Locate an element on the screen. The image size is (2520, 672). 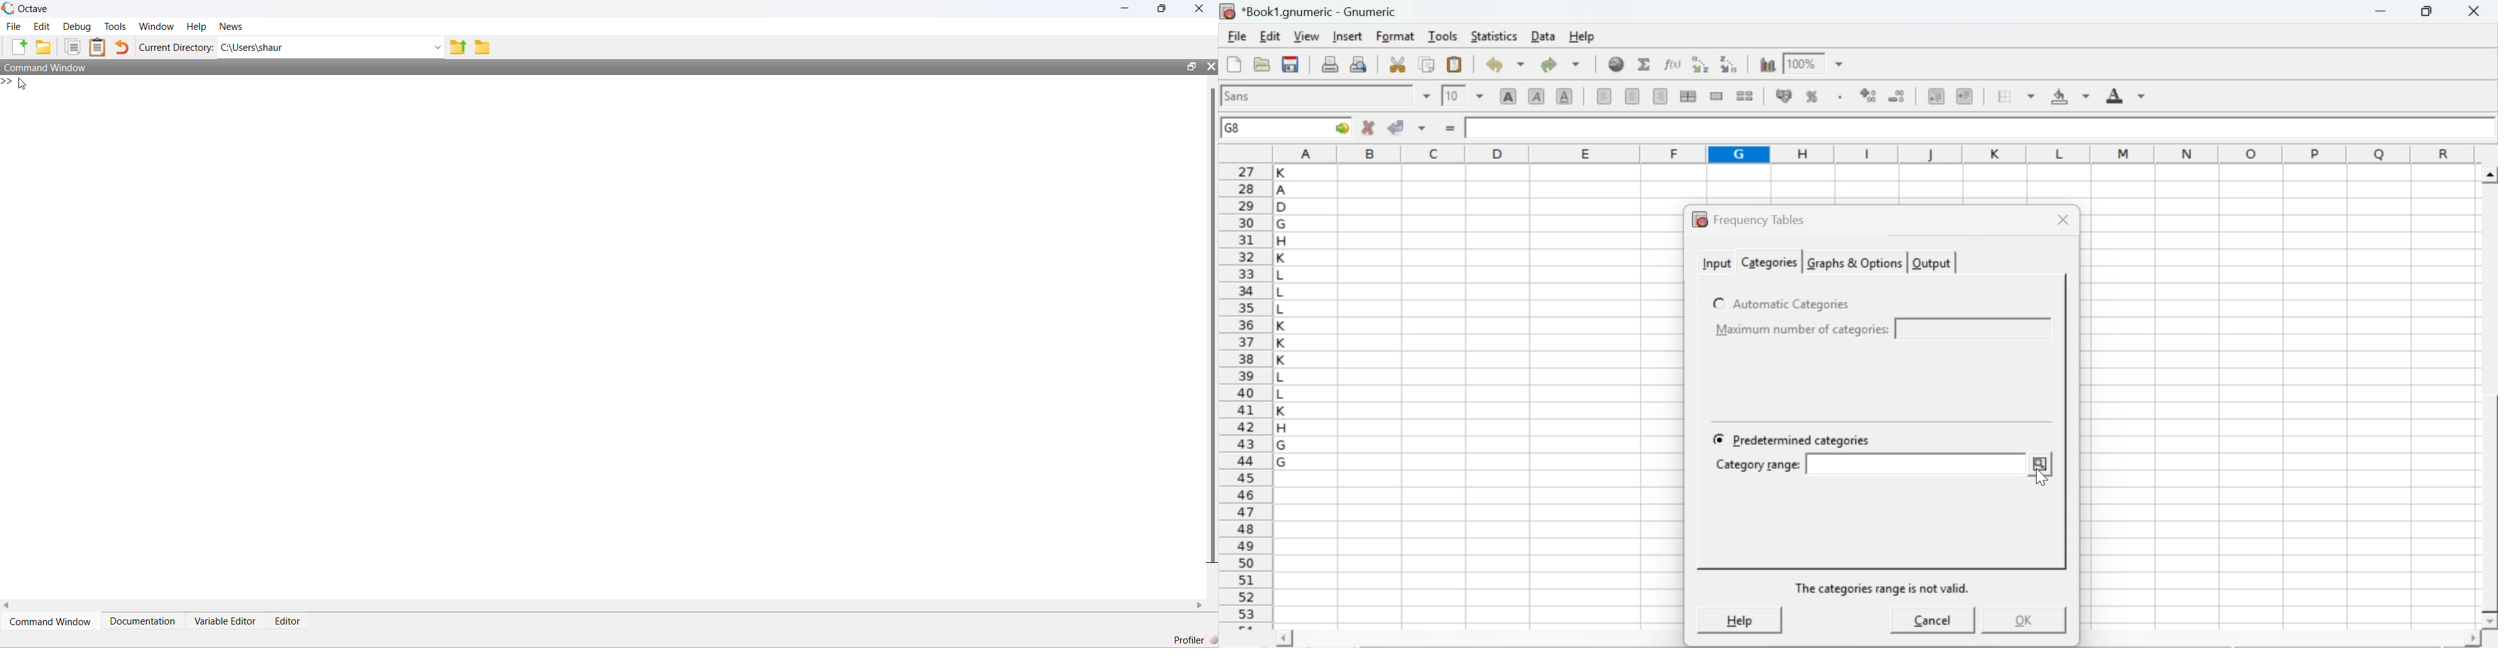
scroll bar is located at coordinates (2490, 398).